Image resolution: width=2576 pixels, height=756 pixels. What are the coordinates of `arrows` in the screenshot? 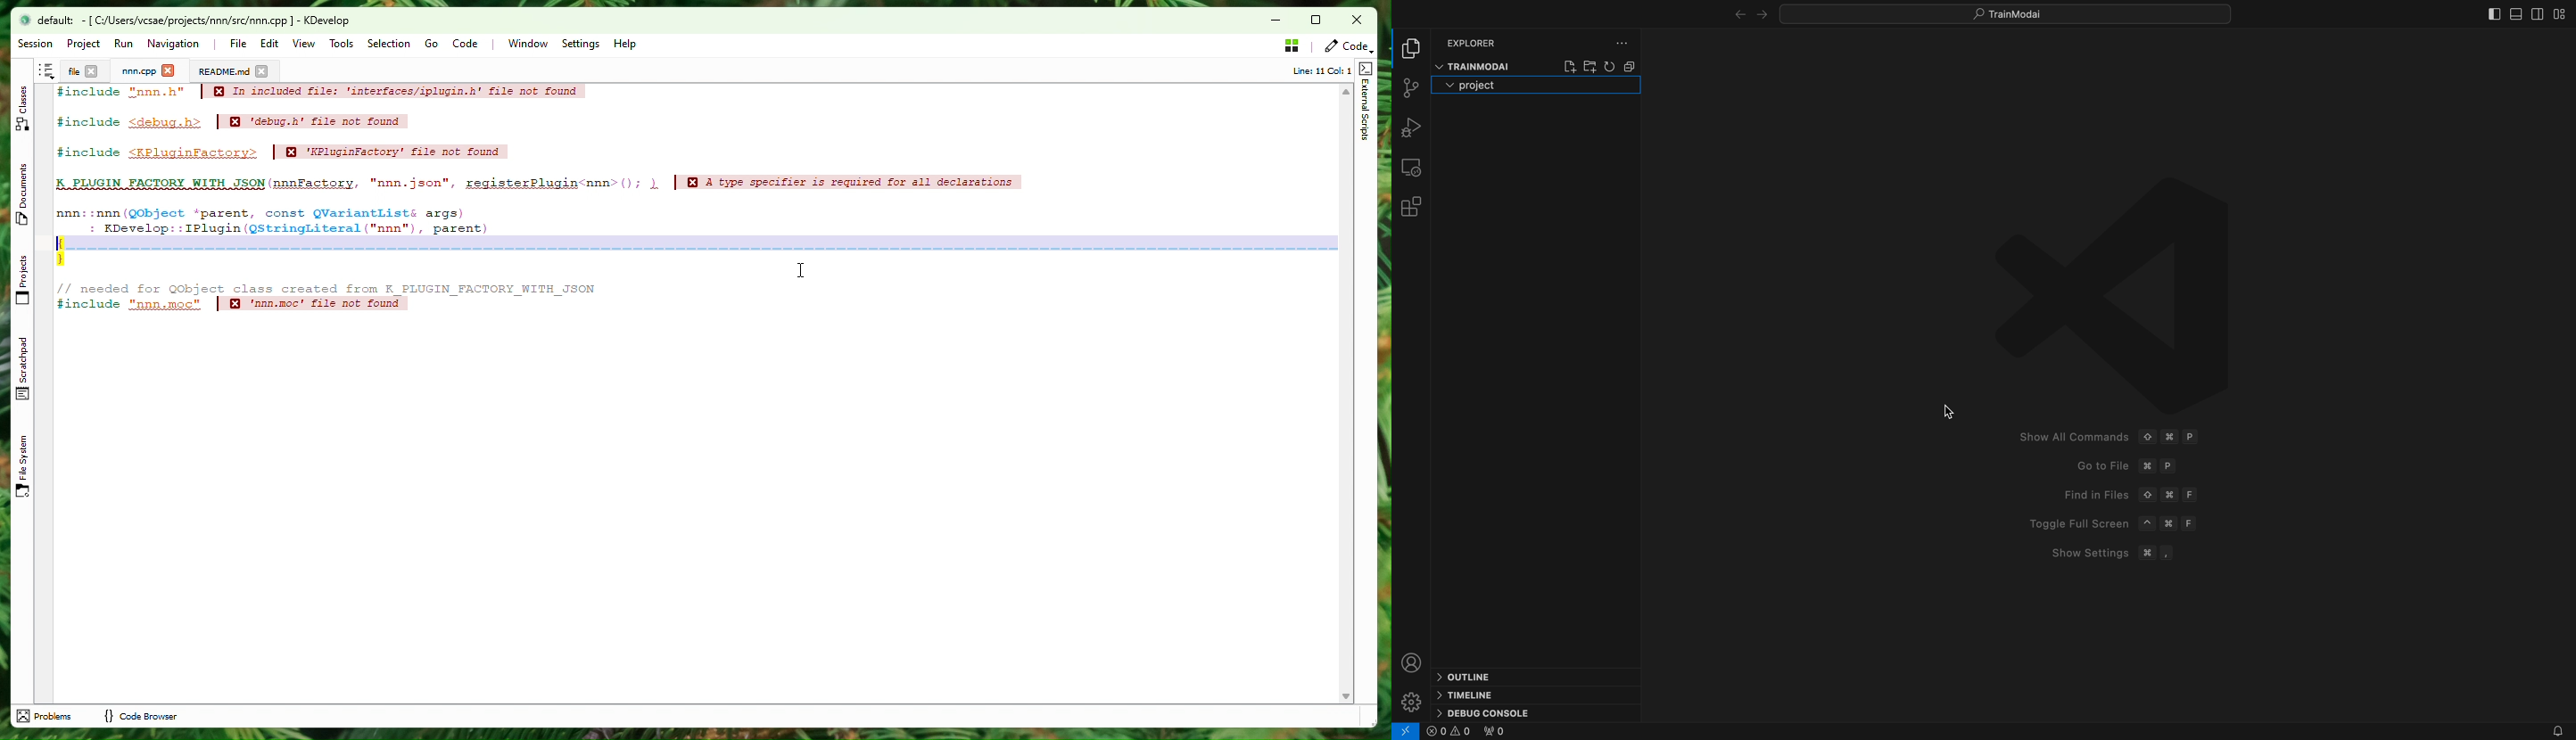 It's located at (1736, 15).